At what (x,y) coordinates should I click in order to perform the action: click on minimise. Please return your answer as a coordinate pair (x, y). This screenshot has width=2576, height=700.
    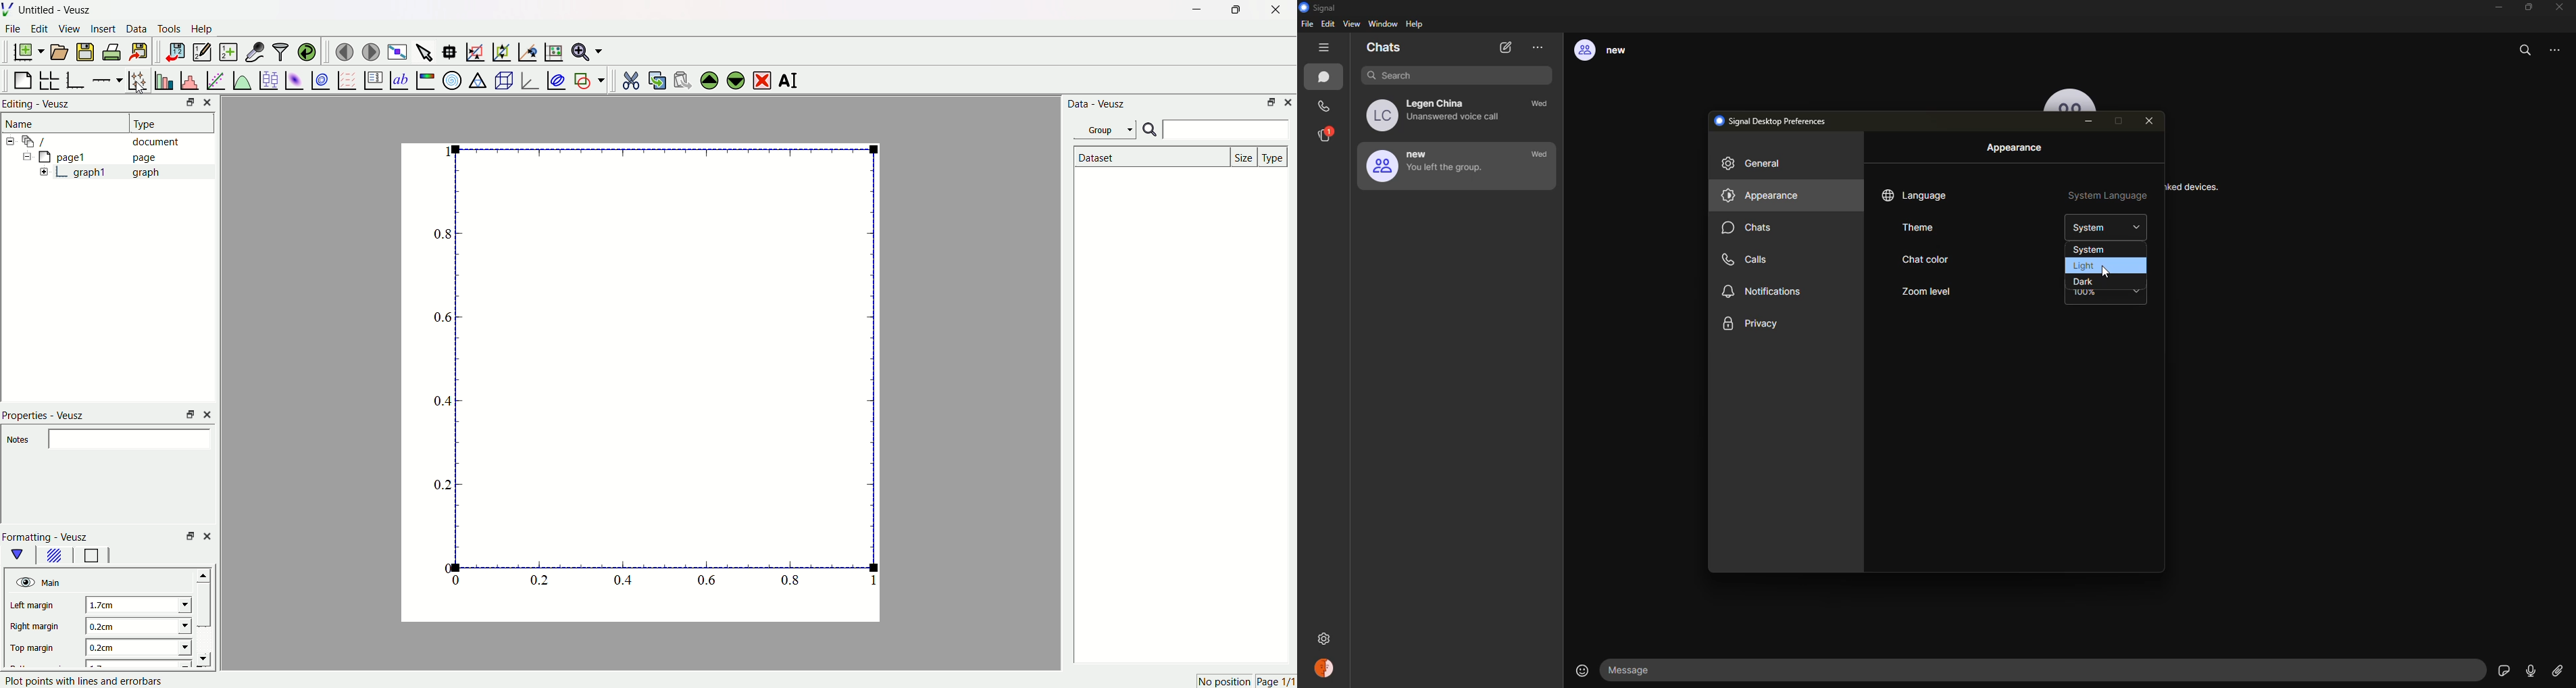
    Looking at the image, I should click on (186, 414).